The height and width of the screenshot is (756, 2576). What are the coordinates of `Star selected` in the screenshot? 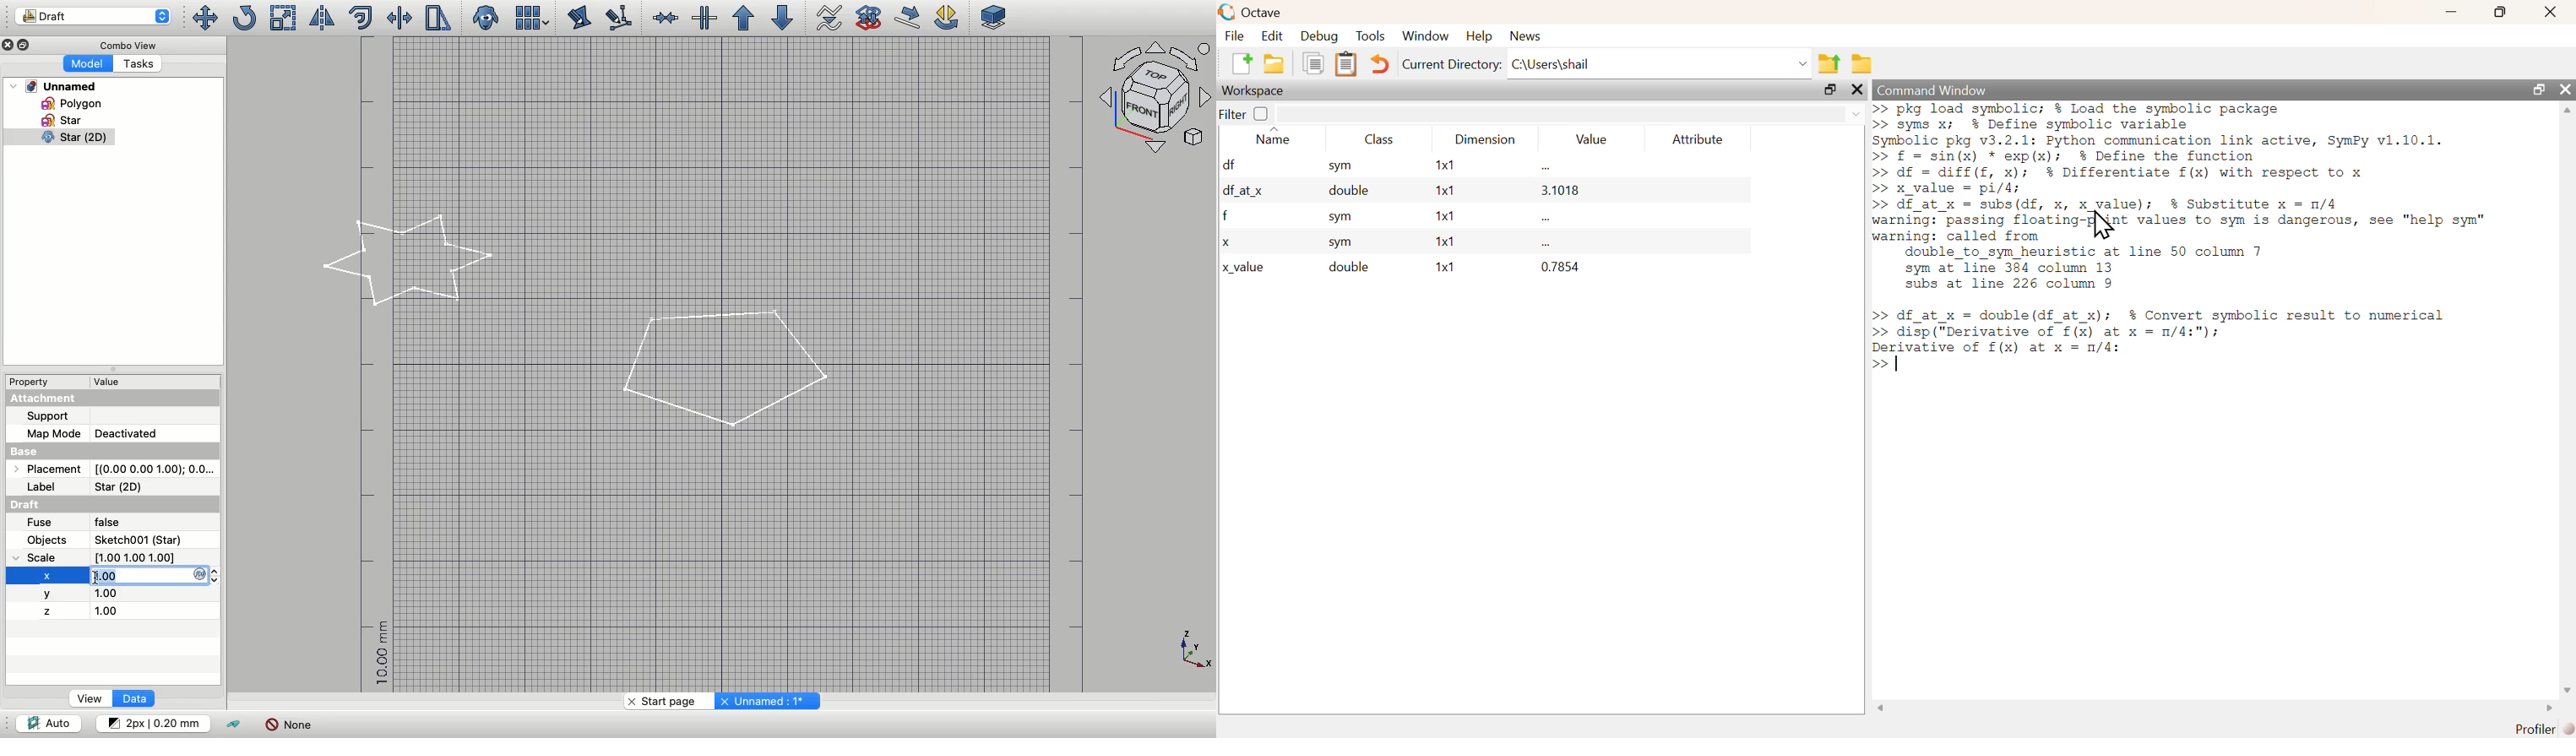 It's located at (410, 261).